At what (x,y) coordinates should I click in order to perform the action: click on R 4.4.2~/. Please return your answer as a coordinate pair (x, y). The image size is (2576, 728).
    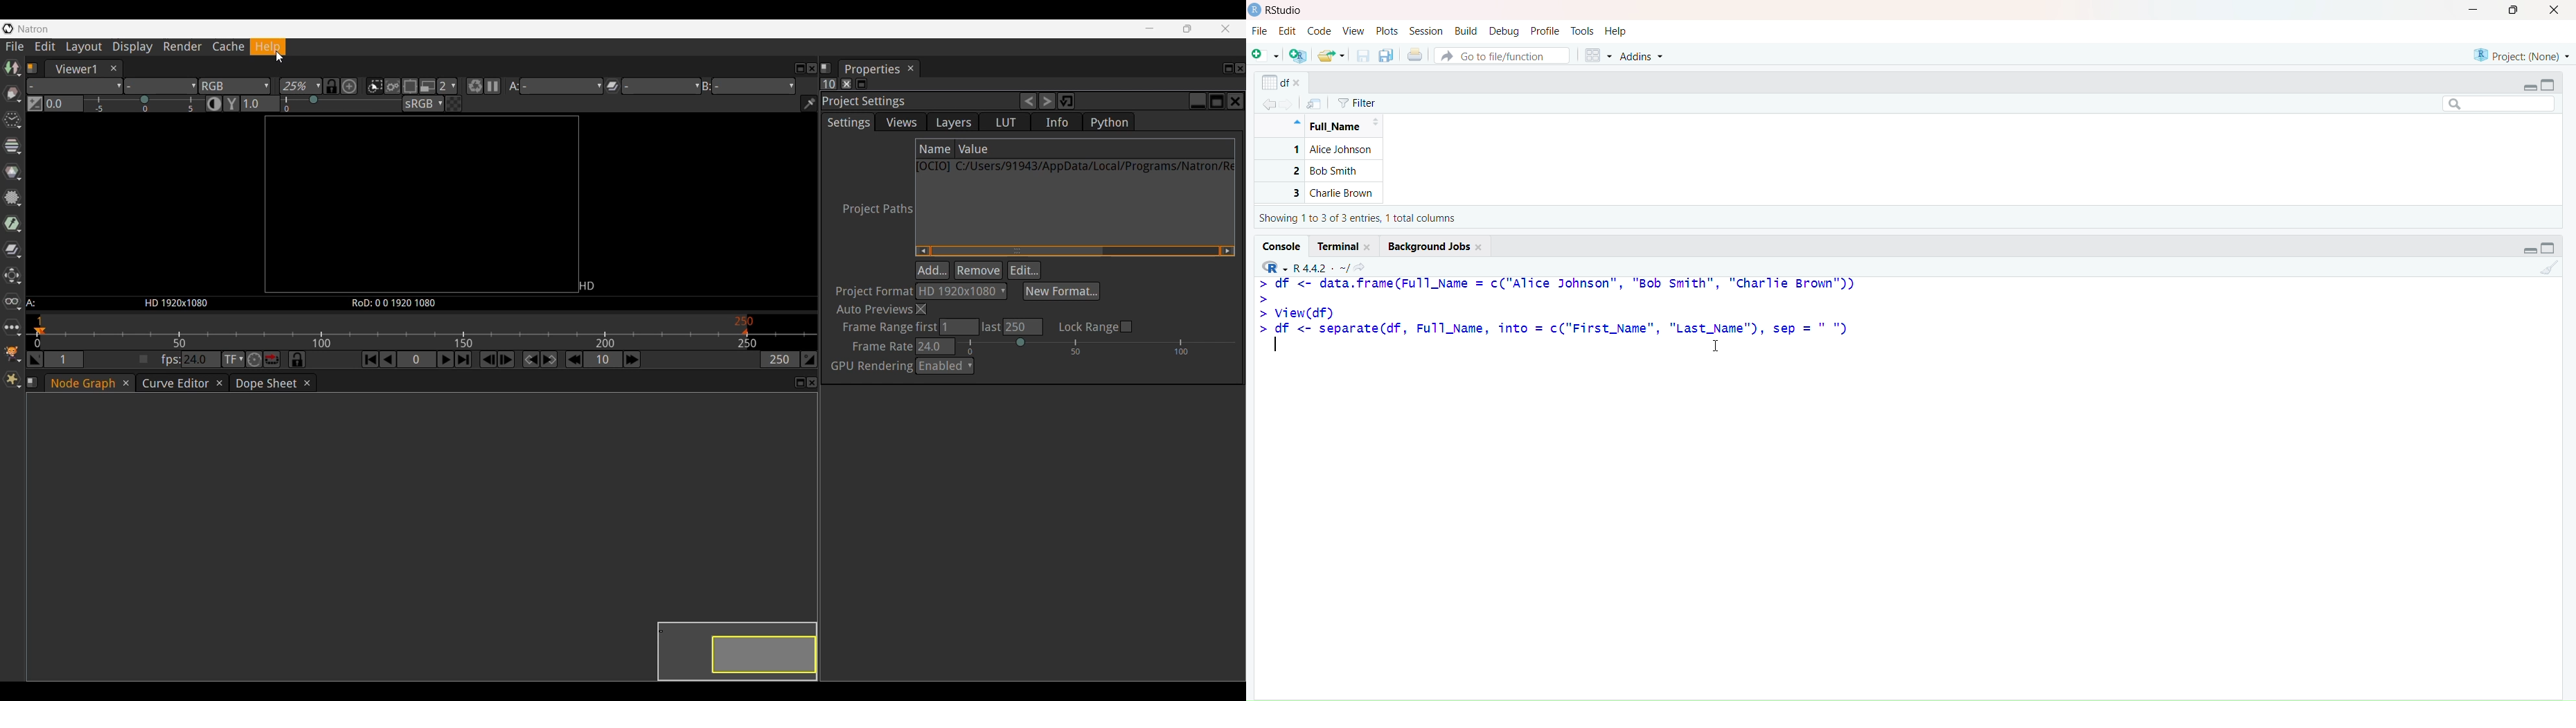
    Looking at the image, I should click on (1322, 265).